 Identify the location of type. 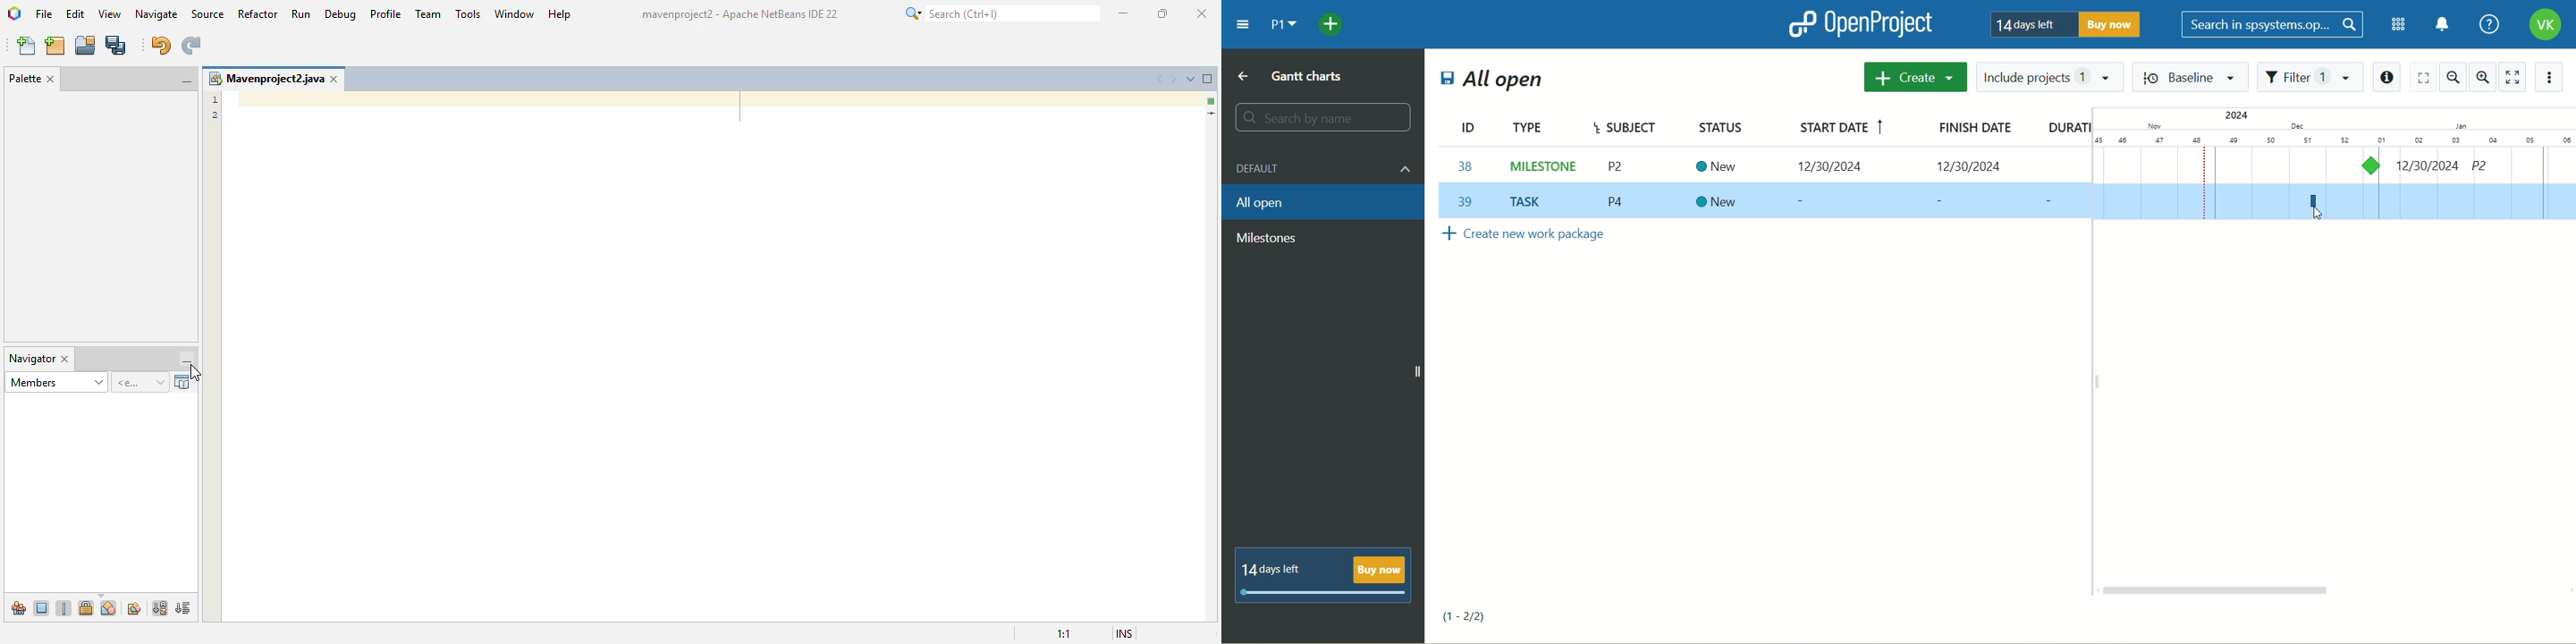
(1545, 124).